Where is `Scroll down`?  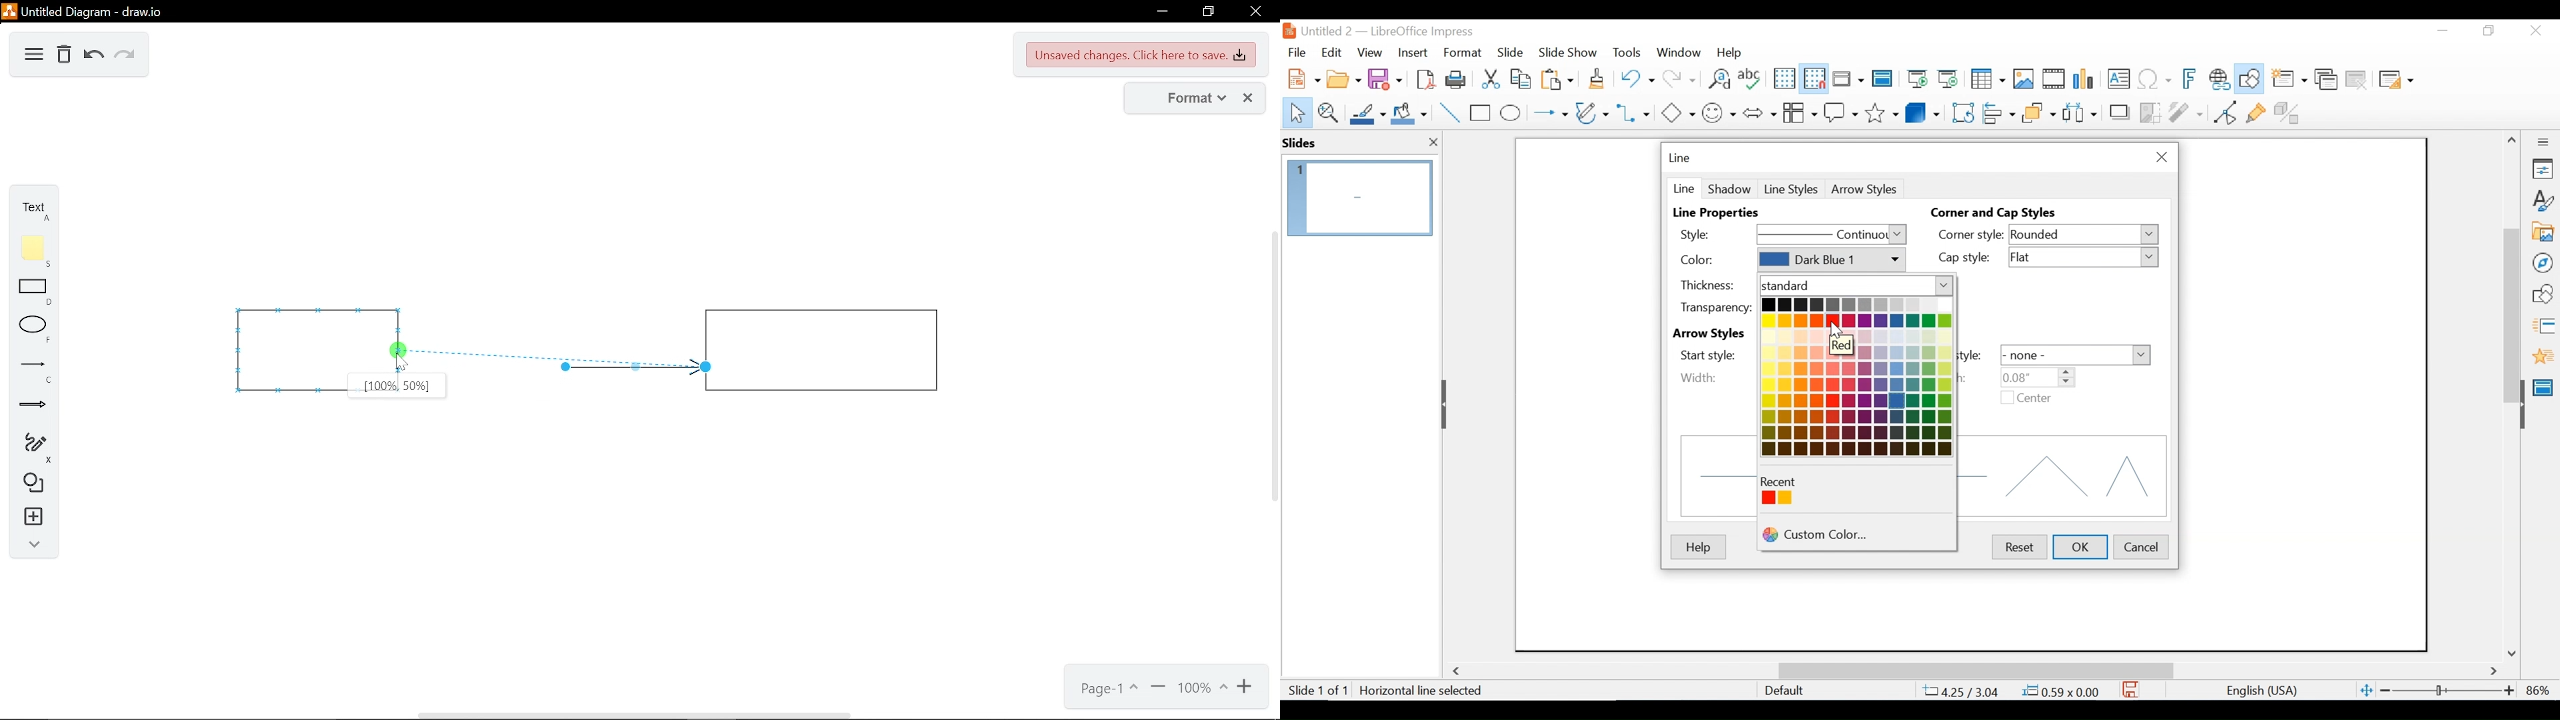
Scroll down is located at coordinates (2514, 653).